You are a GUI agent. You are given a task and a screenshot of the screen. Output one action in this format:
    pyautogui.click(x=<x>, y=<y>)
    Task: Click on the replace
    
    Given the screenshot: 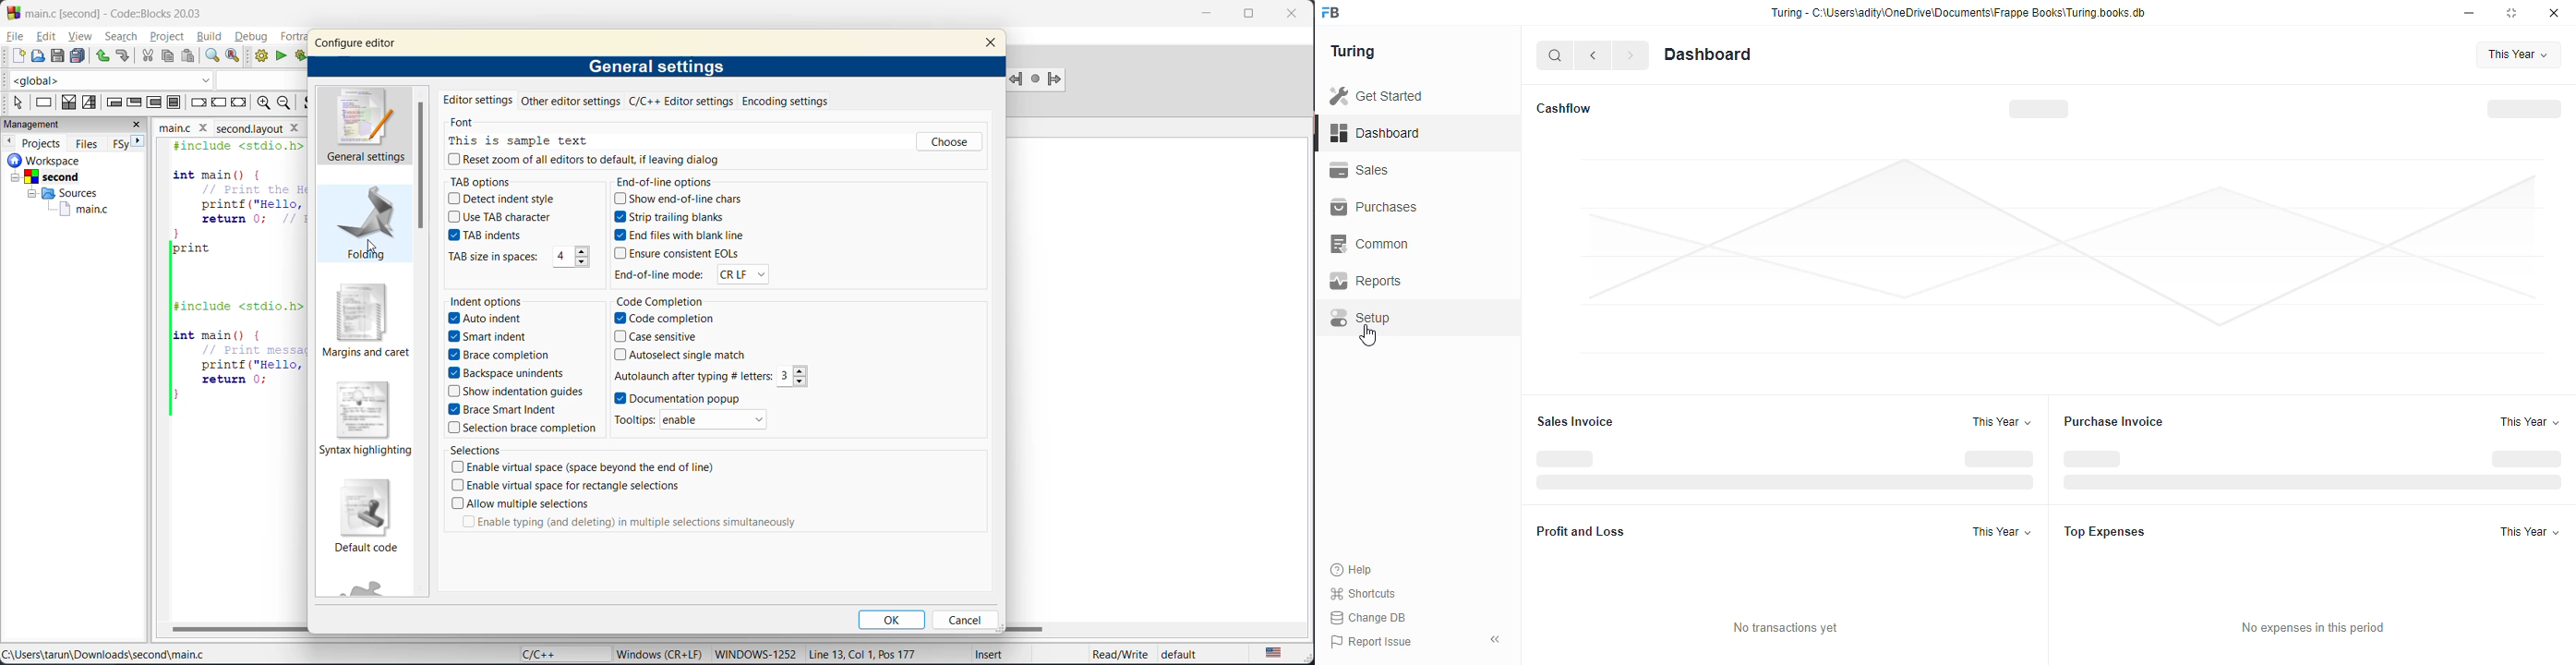 What is the action you would take?
    pyautogui.click(x=238, y=58)
    